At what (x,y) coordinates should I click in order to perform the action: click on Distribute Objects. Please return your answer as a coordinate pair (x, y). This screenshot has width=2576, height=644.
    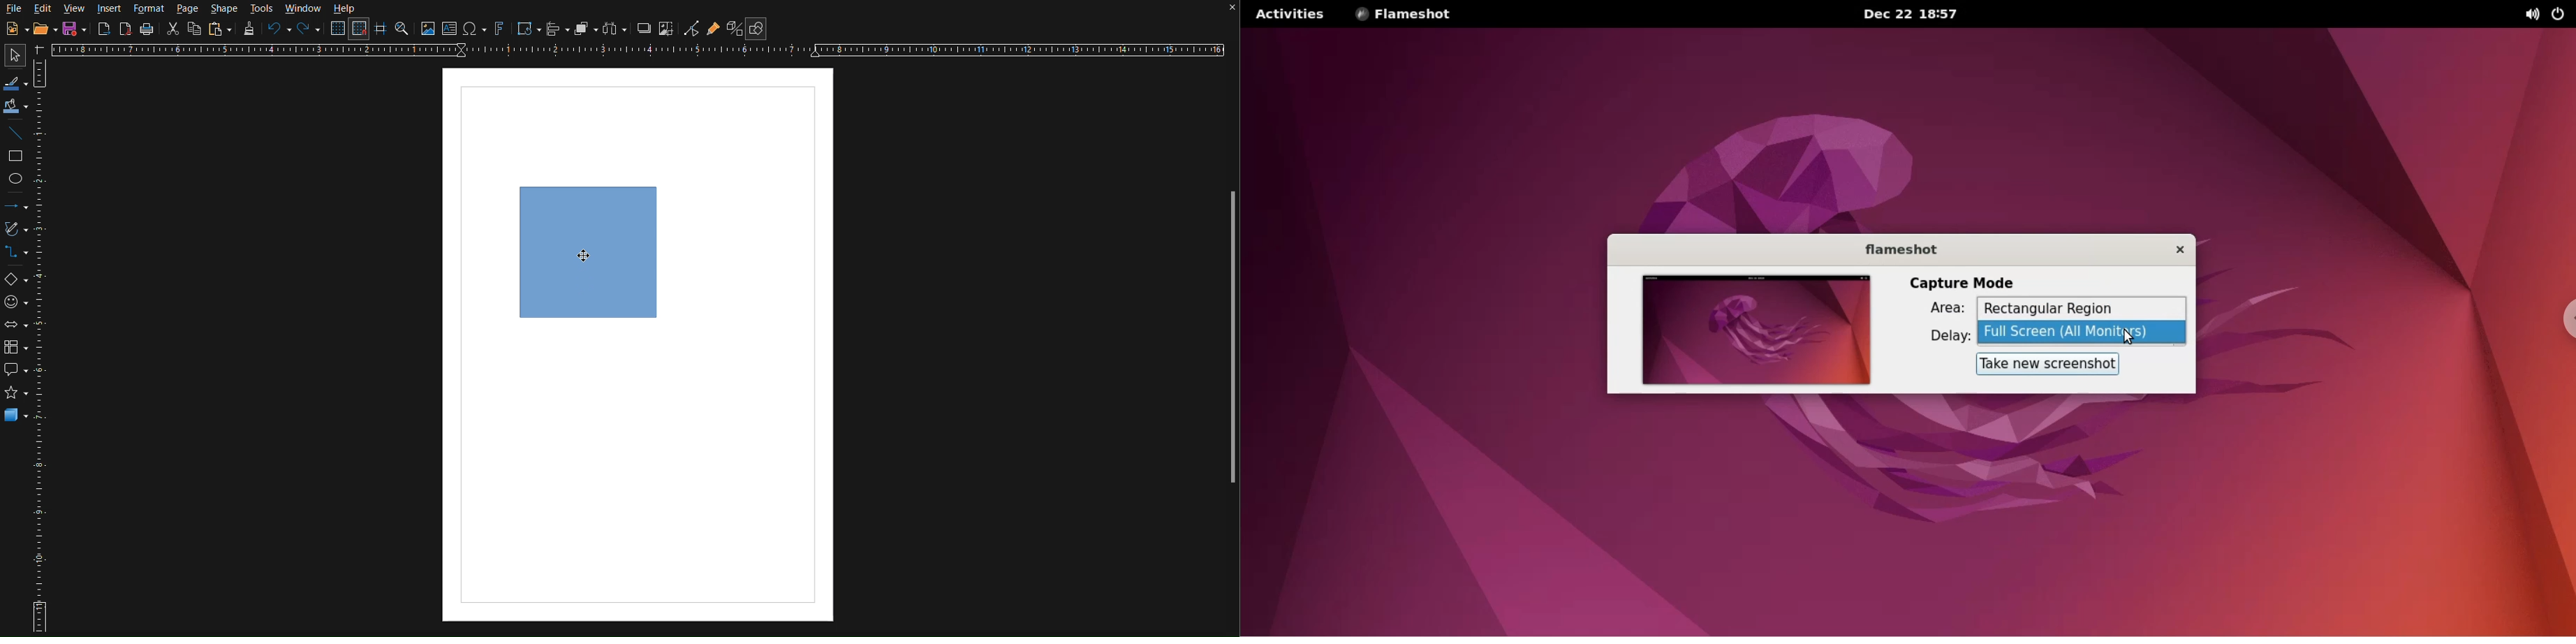
    Looking at the image, I should click on (615, 28).